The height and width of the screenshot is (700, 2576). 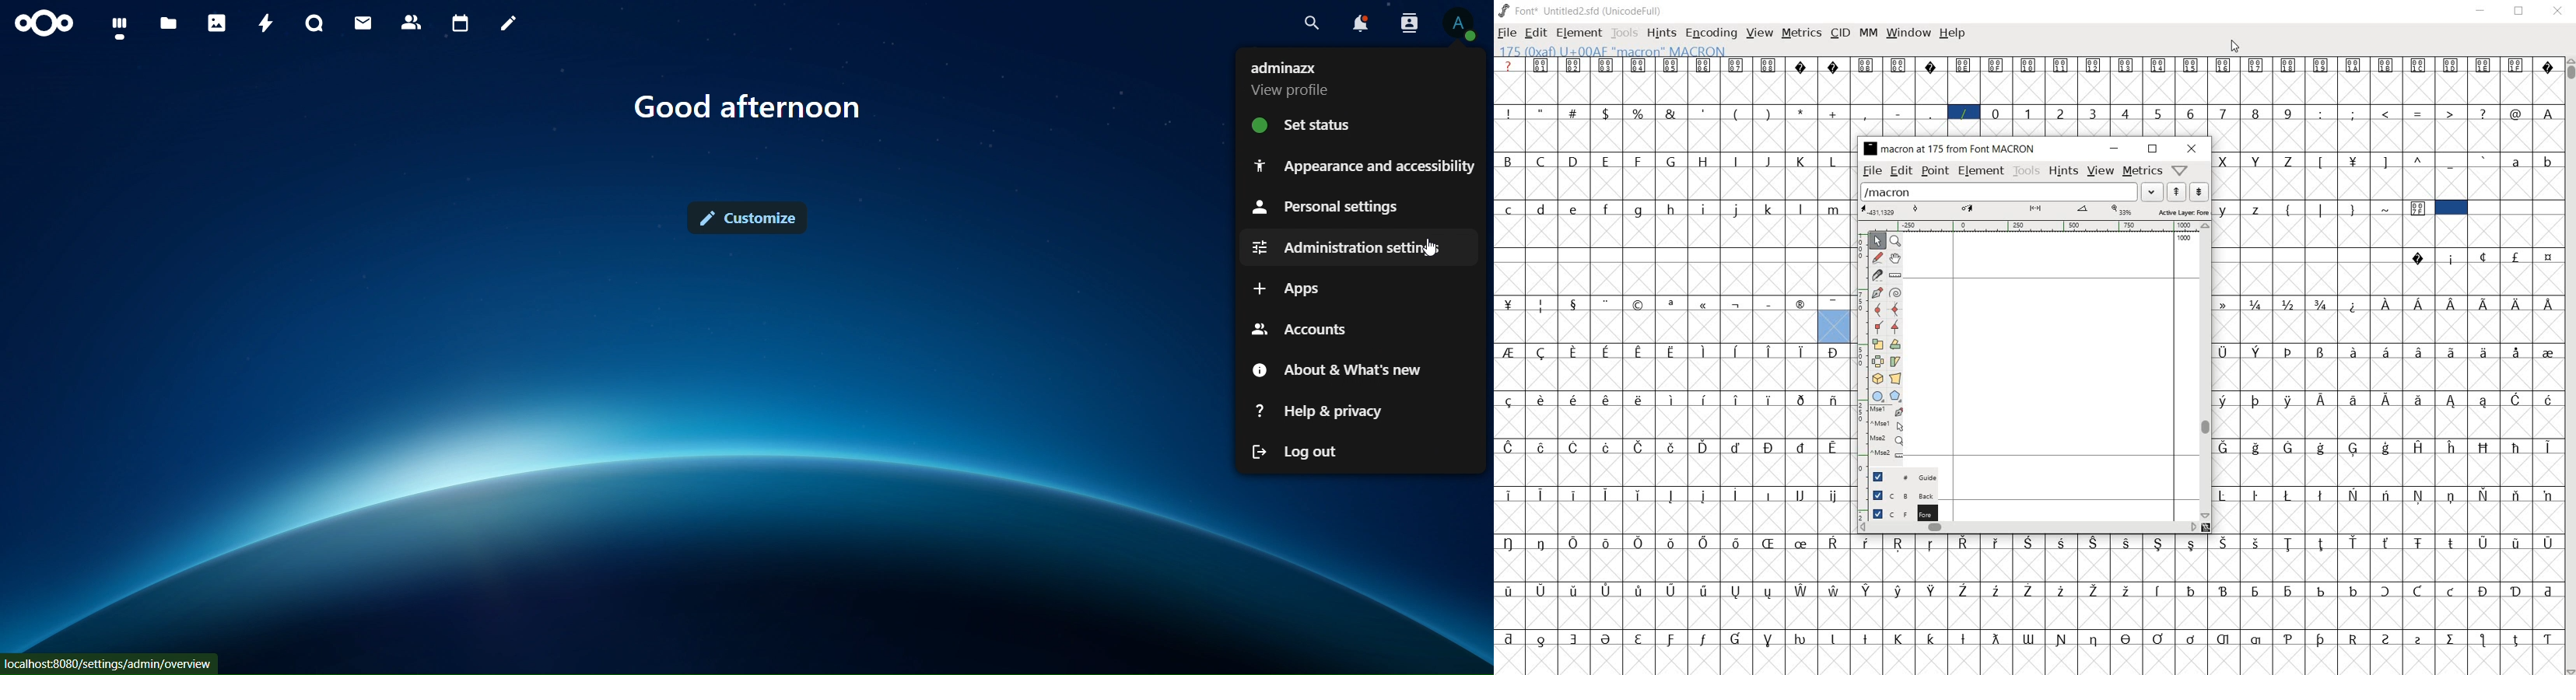 I want to click on view profile, so click(x=1292, y=78).